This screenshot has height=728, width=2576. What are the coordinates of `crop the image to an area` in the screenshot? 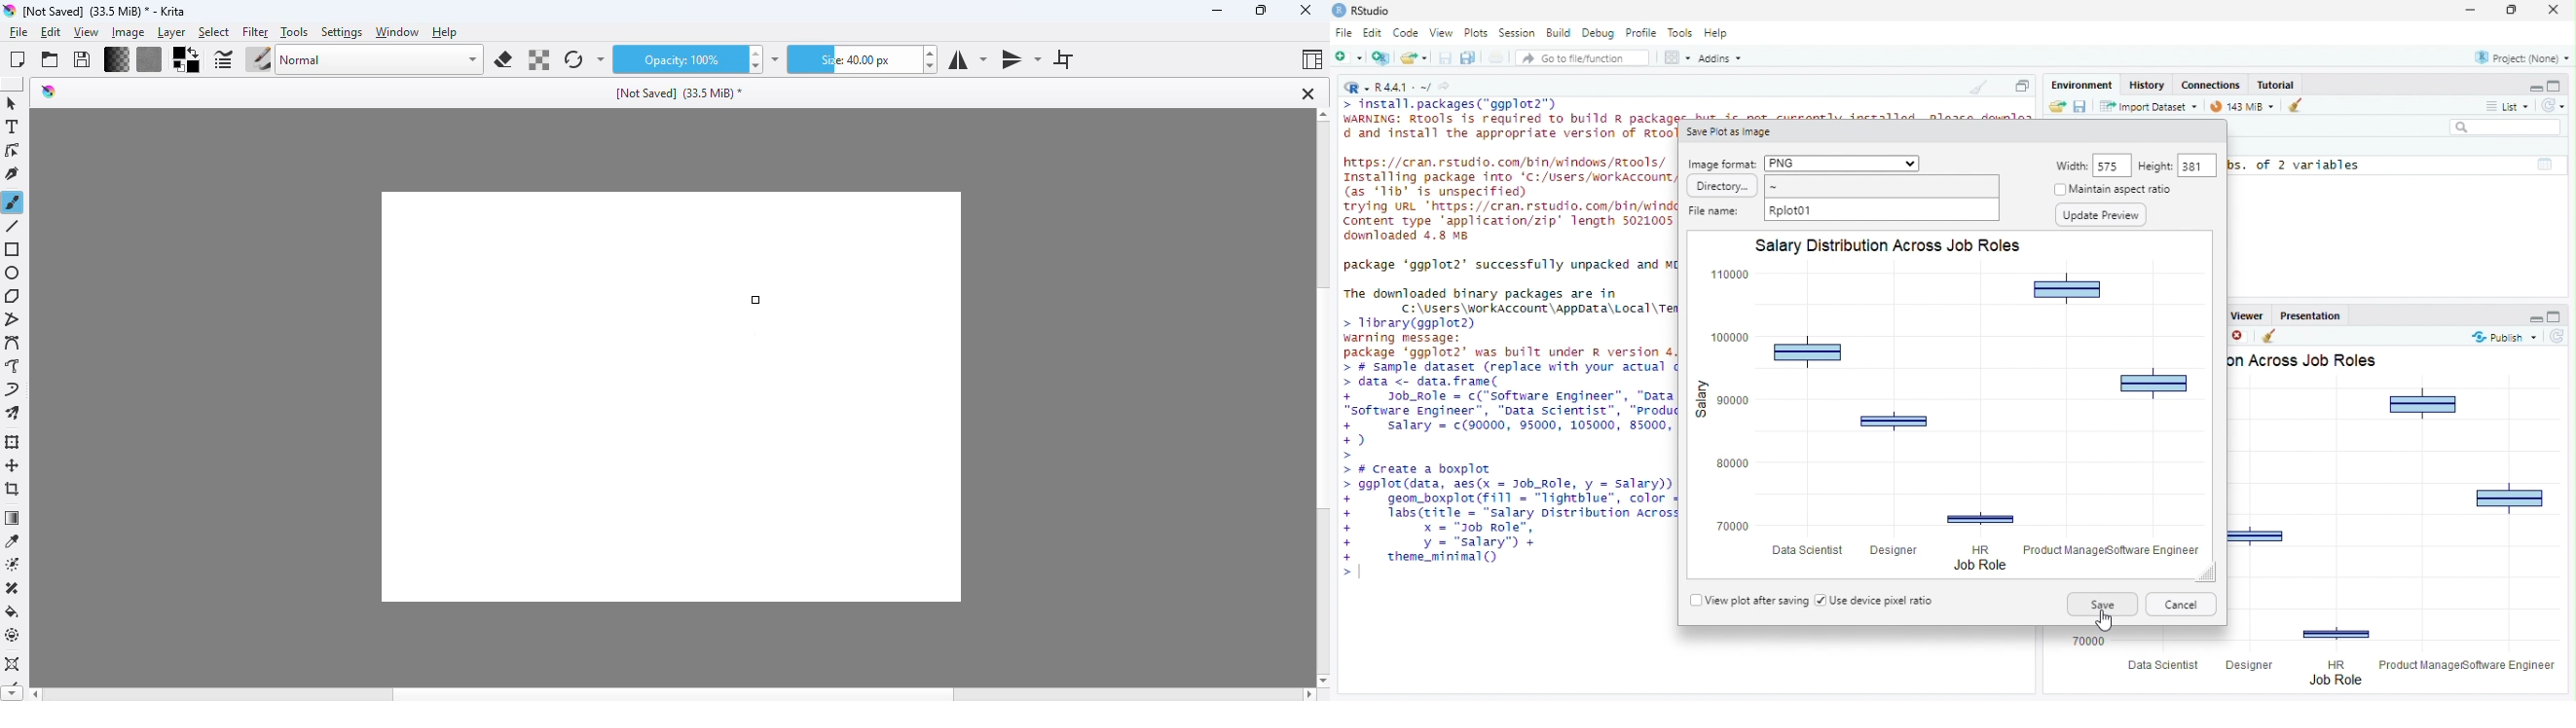 It's located at (13, 489).